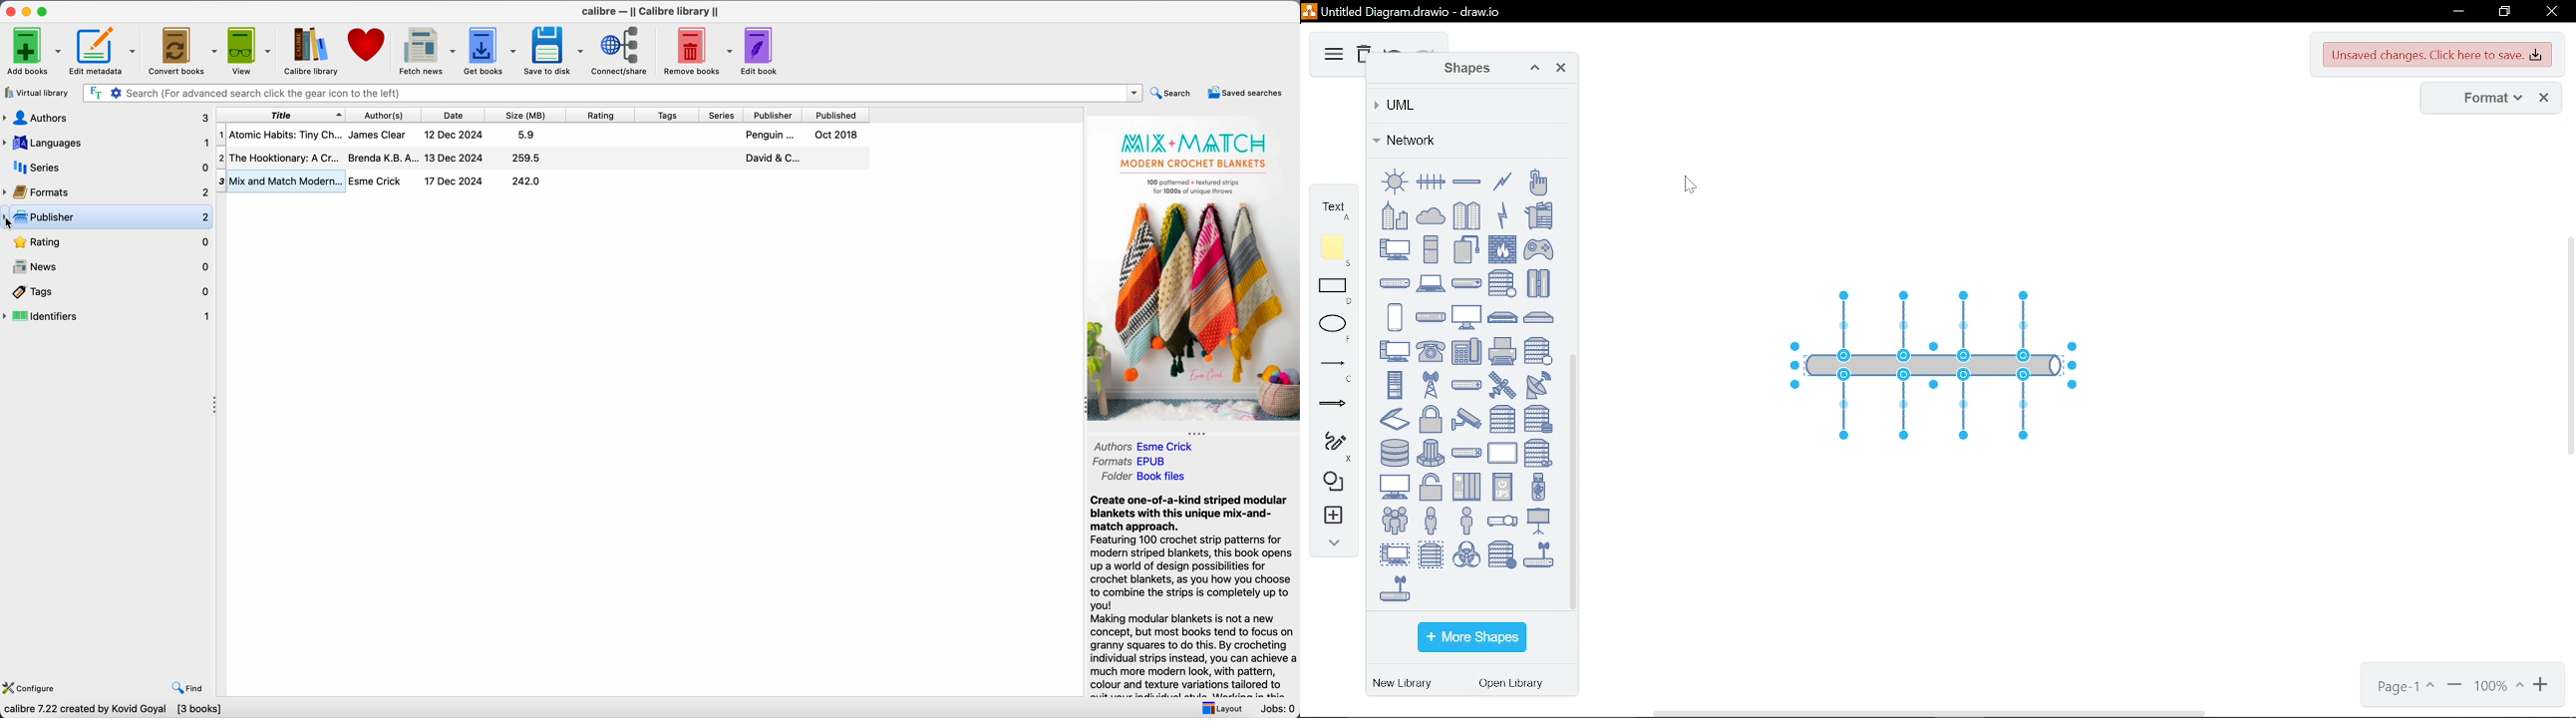 The height and width of the screenshot is (728, 2576). What do you see at coordinates (1466, 453) in the screenshot?
I see `switch` at bounding box center [1466, 453].